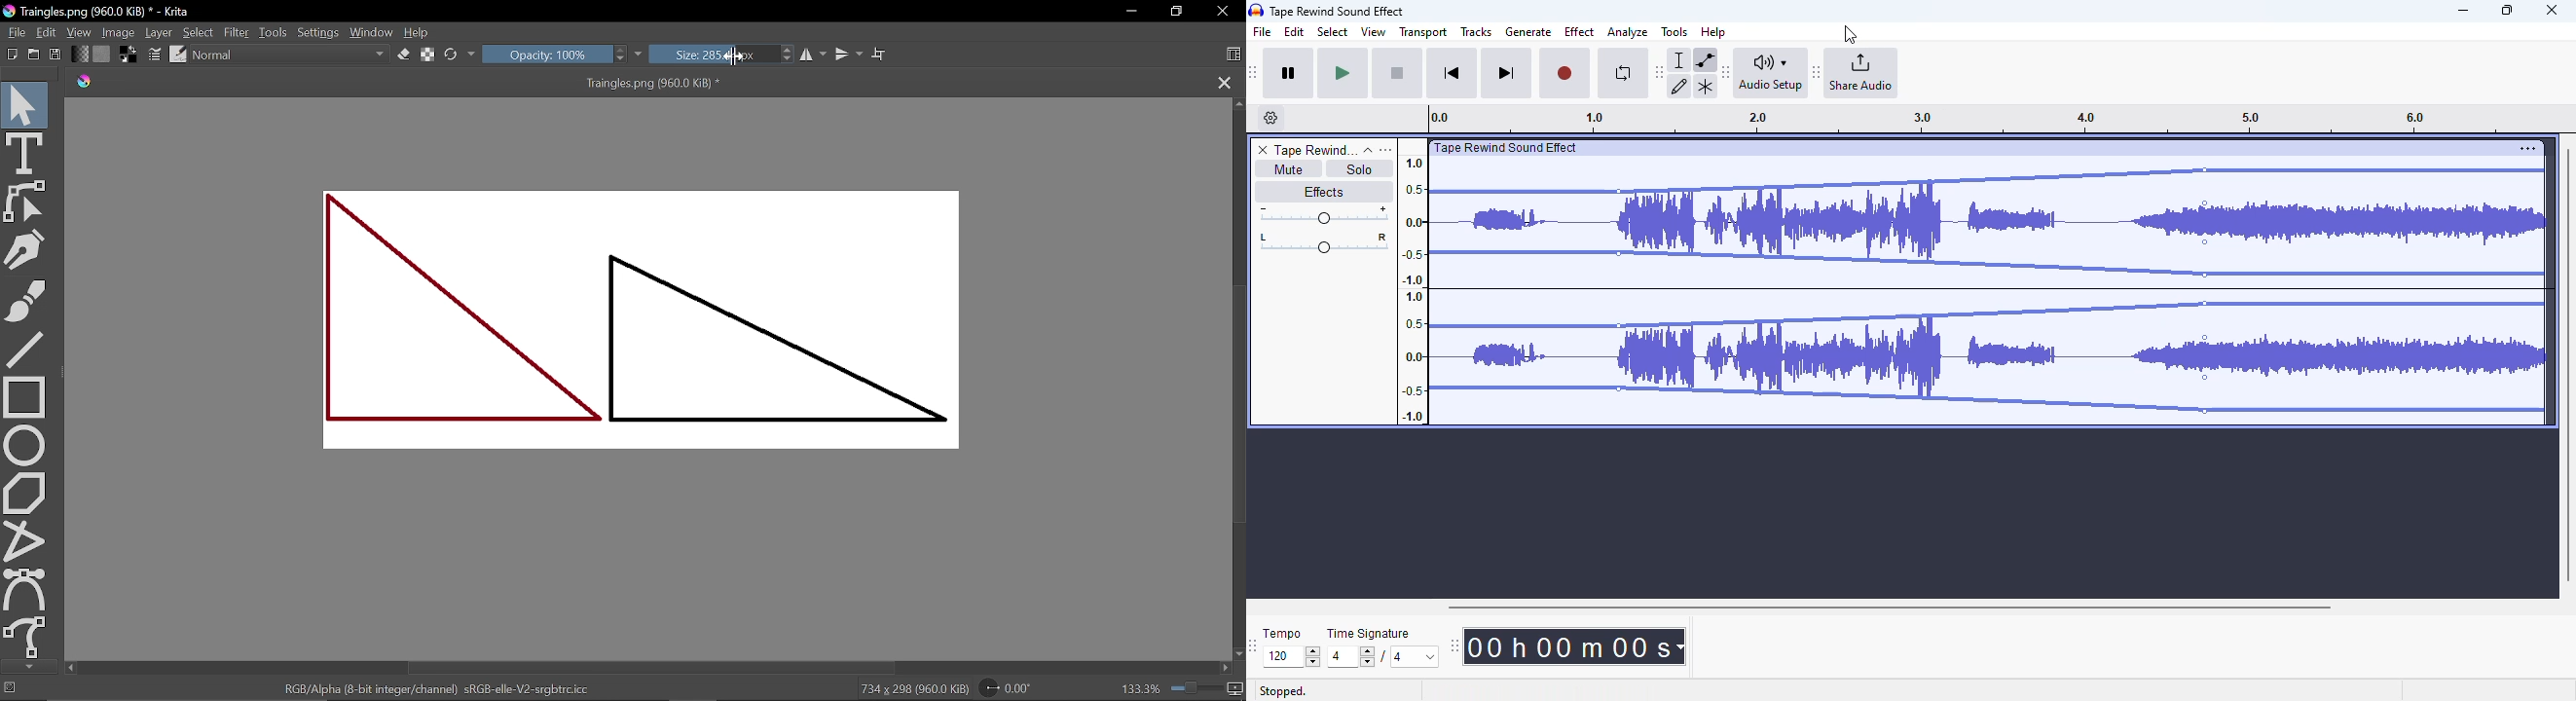 This screenshot has width=2576, height=728. What do you see at coordinates (1851, 36) in the screenshot?
I see `cursor` at bounding box center [1851, 36].